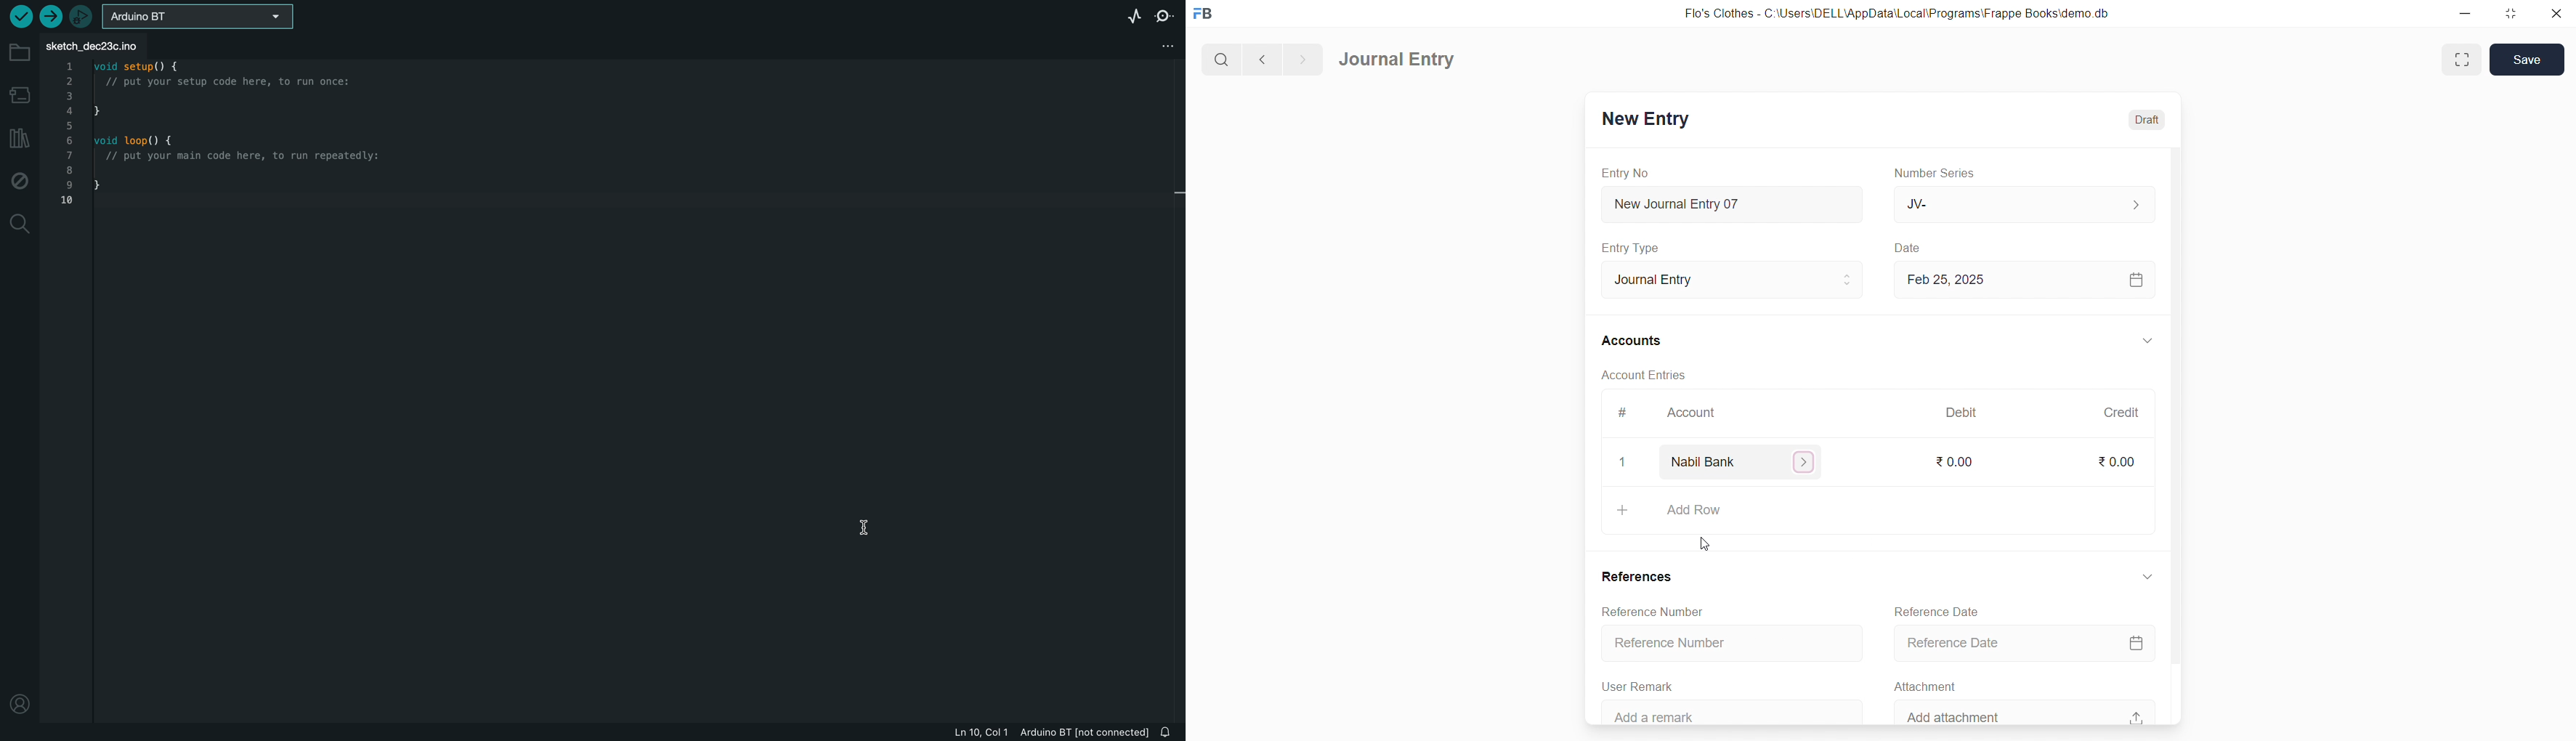 The width and height of the screenshot is (2576, 756). I want to click on close, so click(2555, 15).